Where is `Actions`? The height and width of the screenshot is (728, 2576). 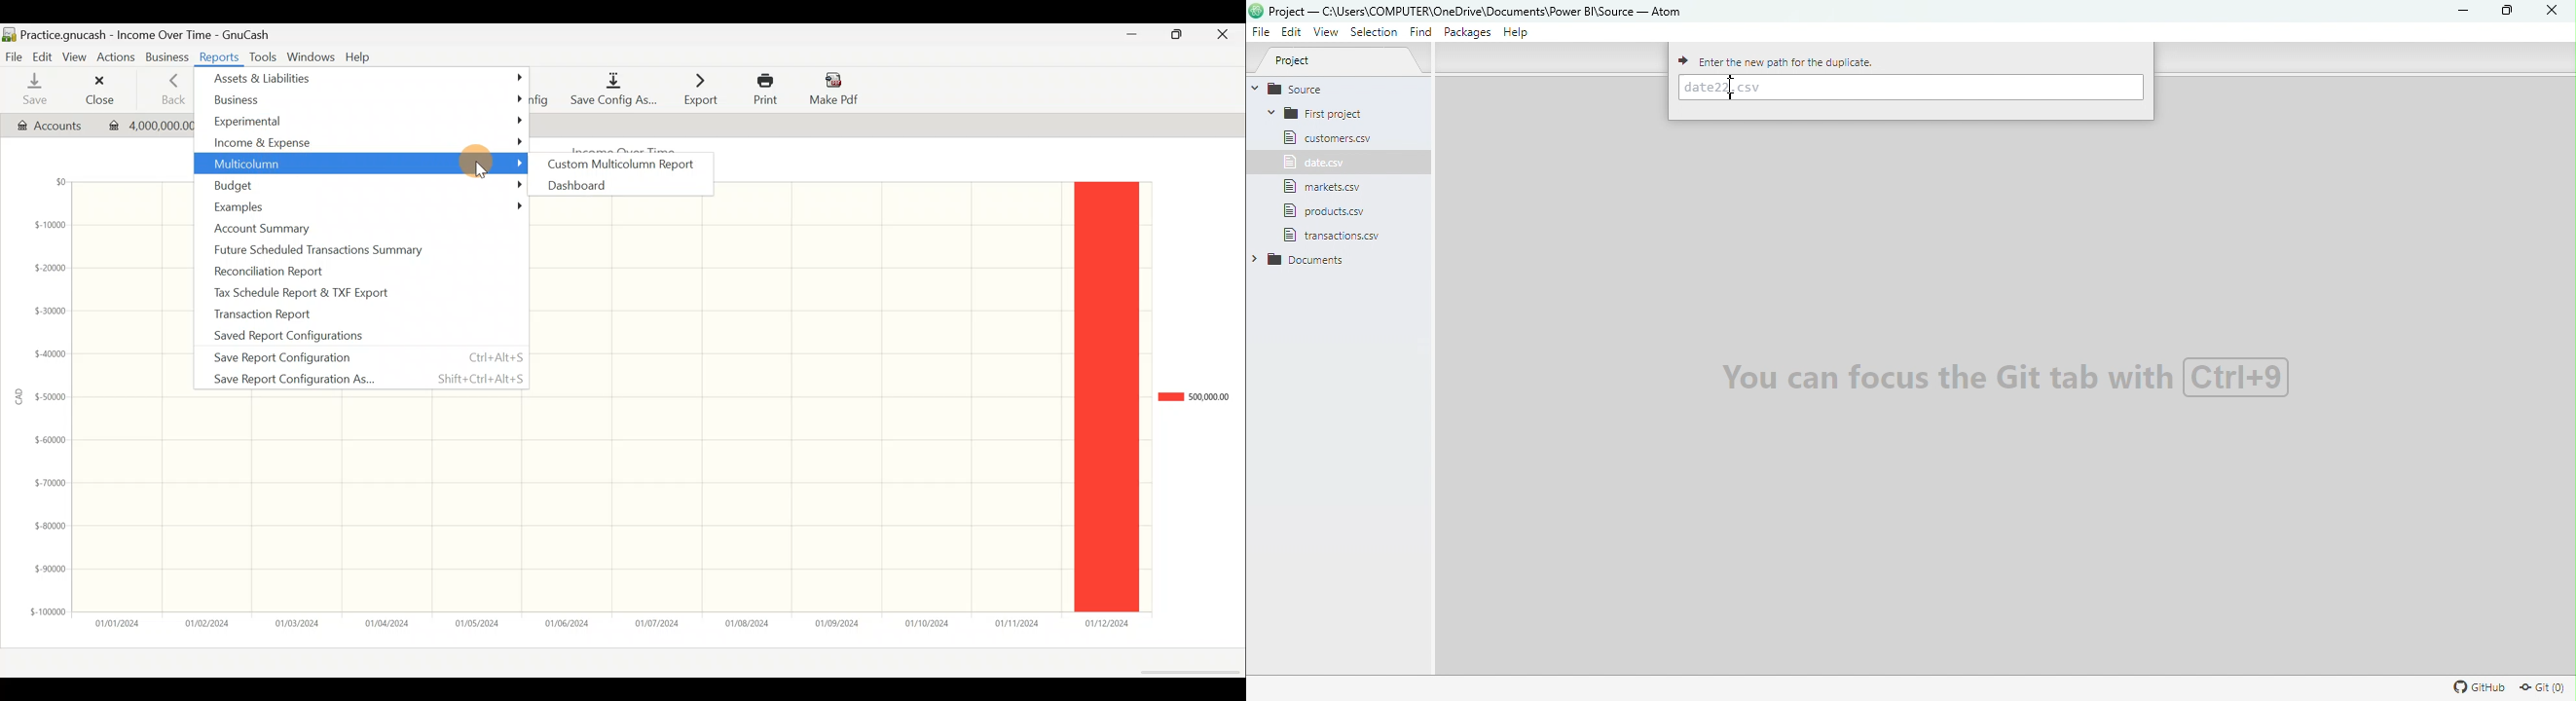 Actions is located at coordinates (119, 60).